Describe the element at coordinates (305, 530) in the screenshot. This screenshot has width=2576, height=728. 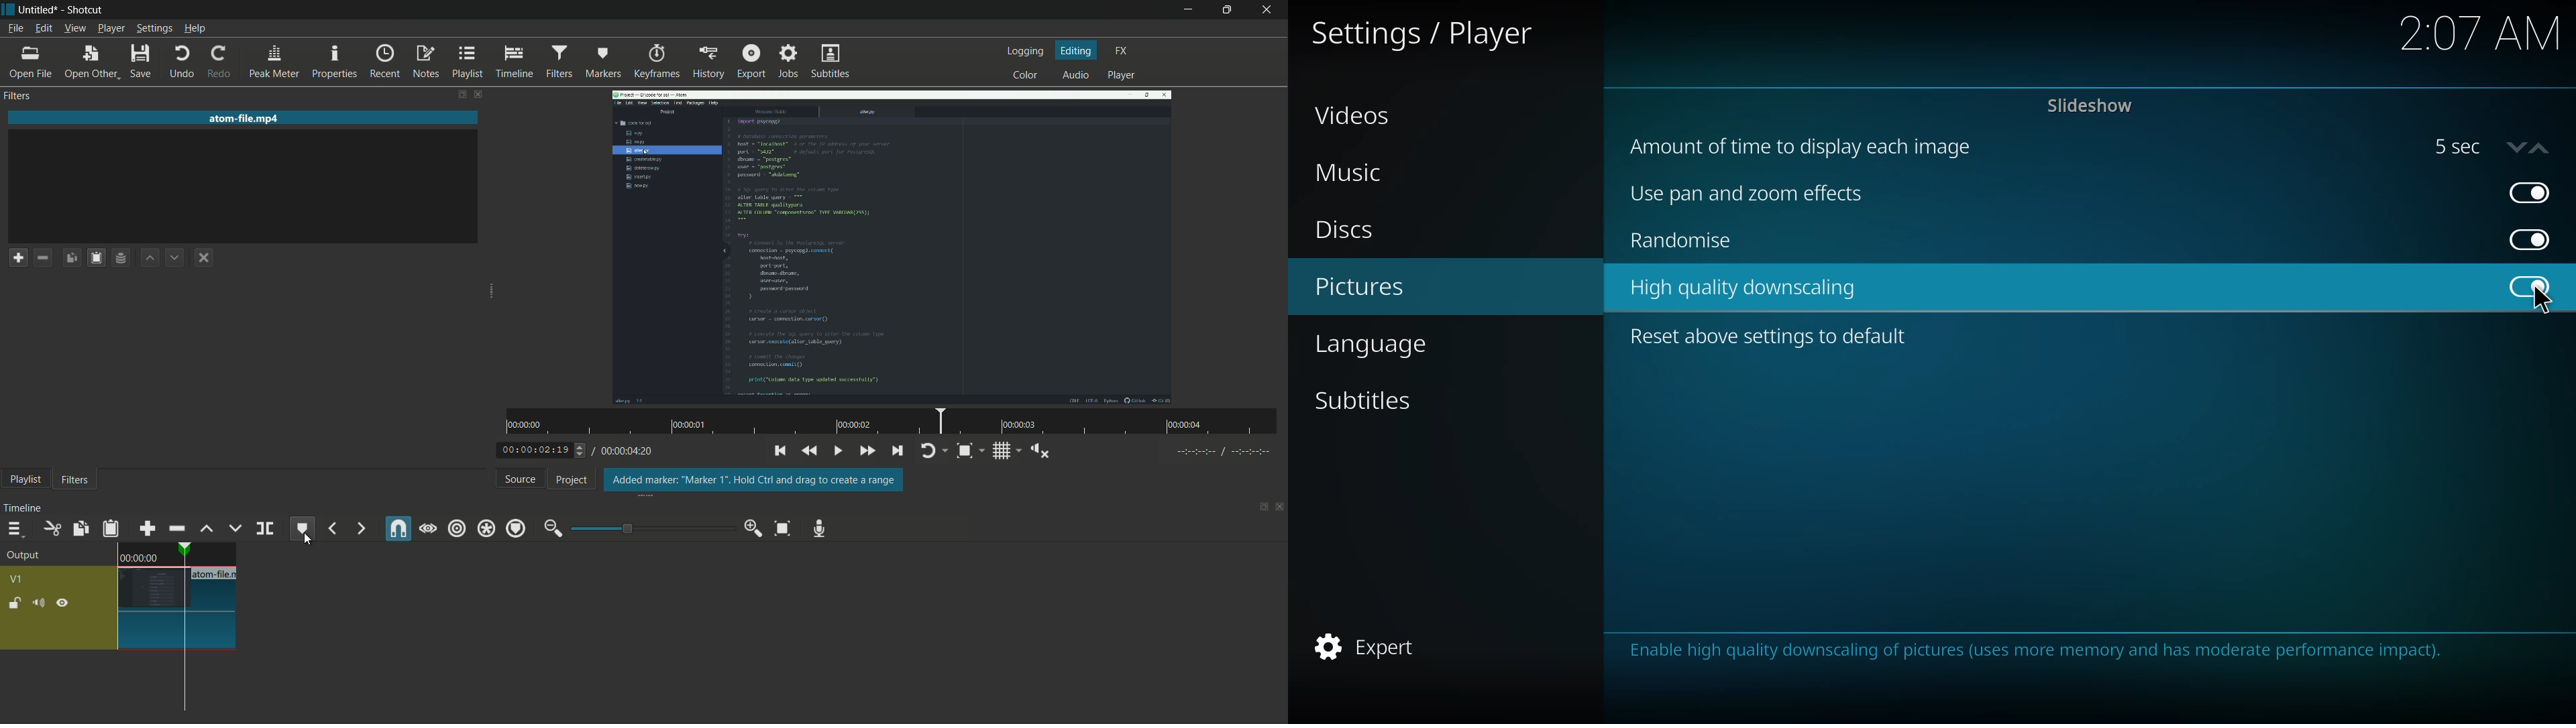
I see `add or edit marker` at that location.